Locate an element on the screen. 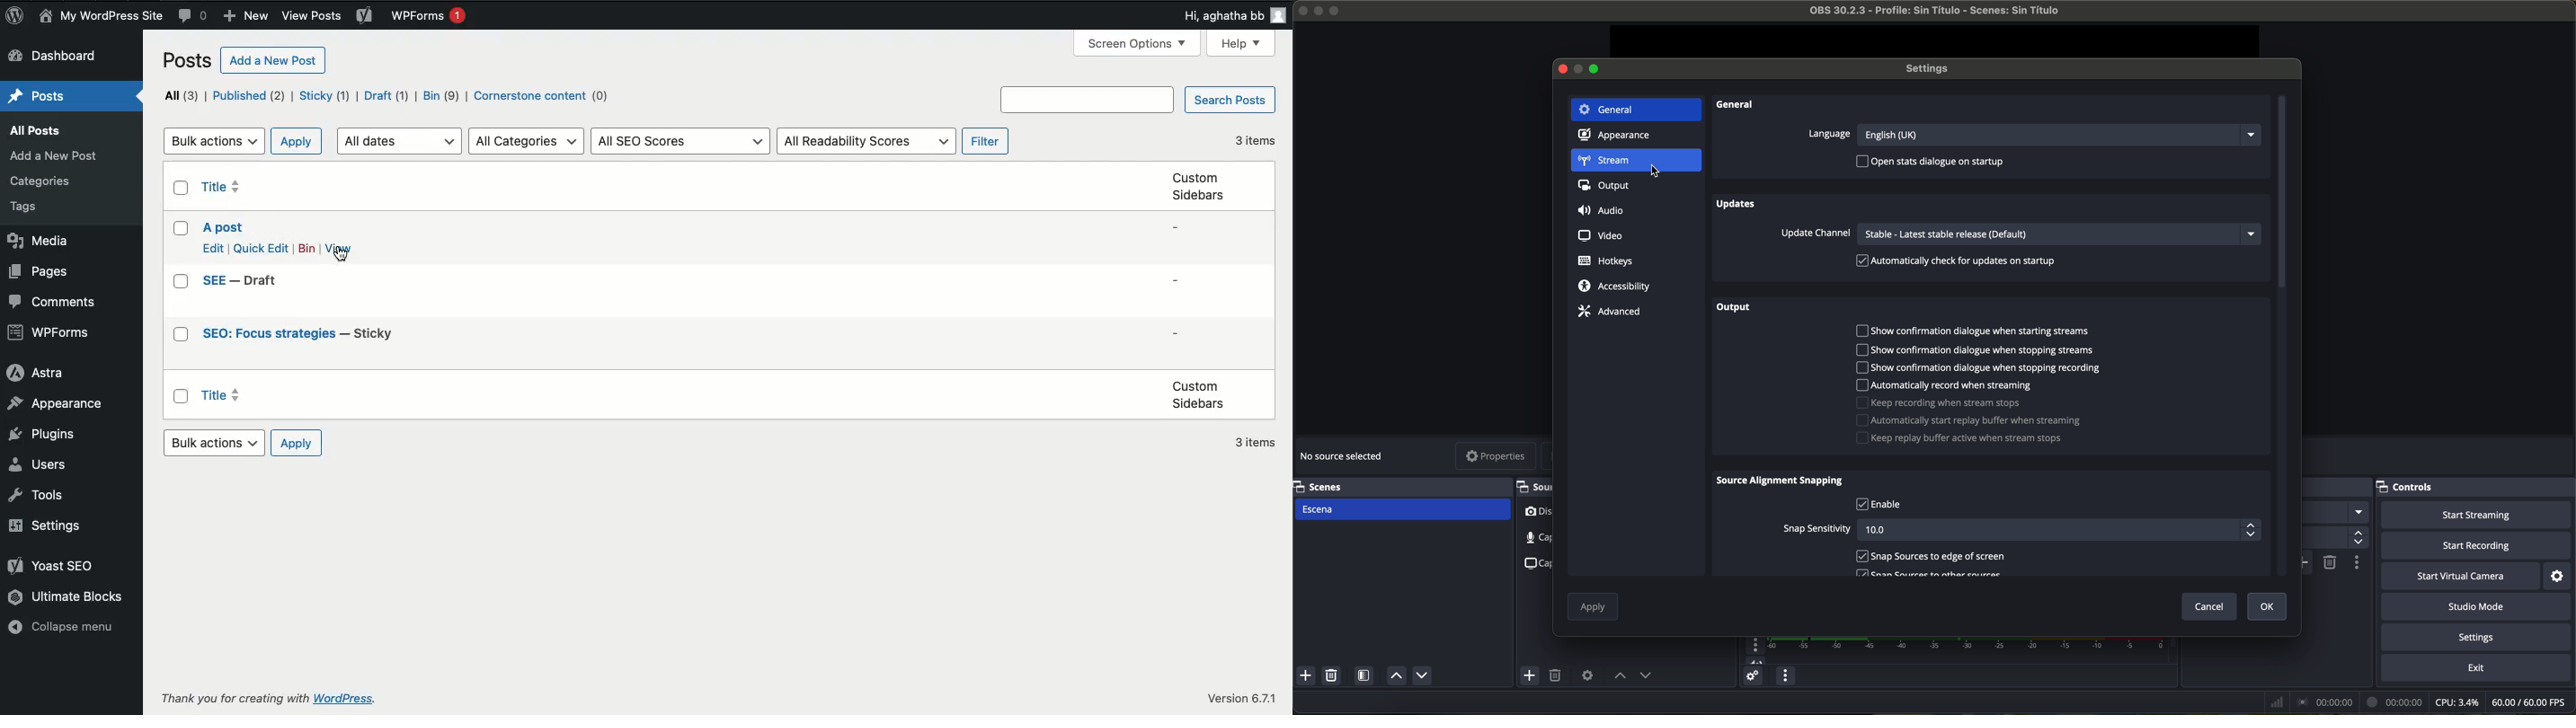  audio is located at coordinates (1604, 212).